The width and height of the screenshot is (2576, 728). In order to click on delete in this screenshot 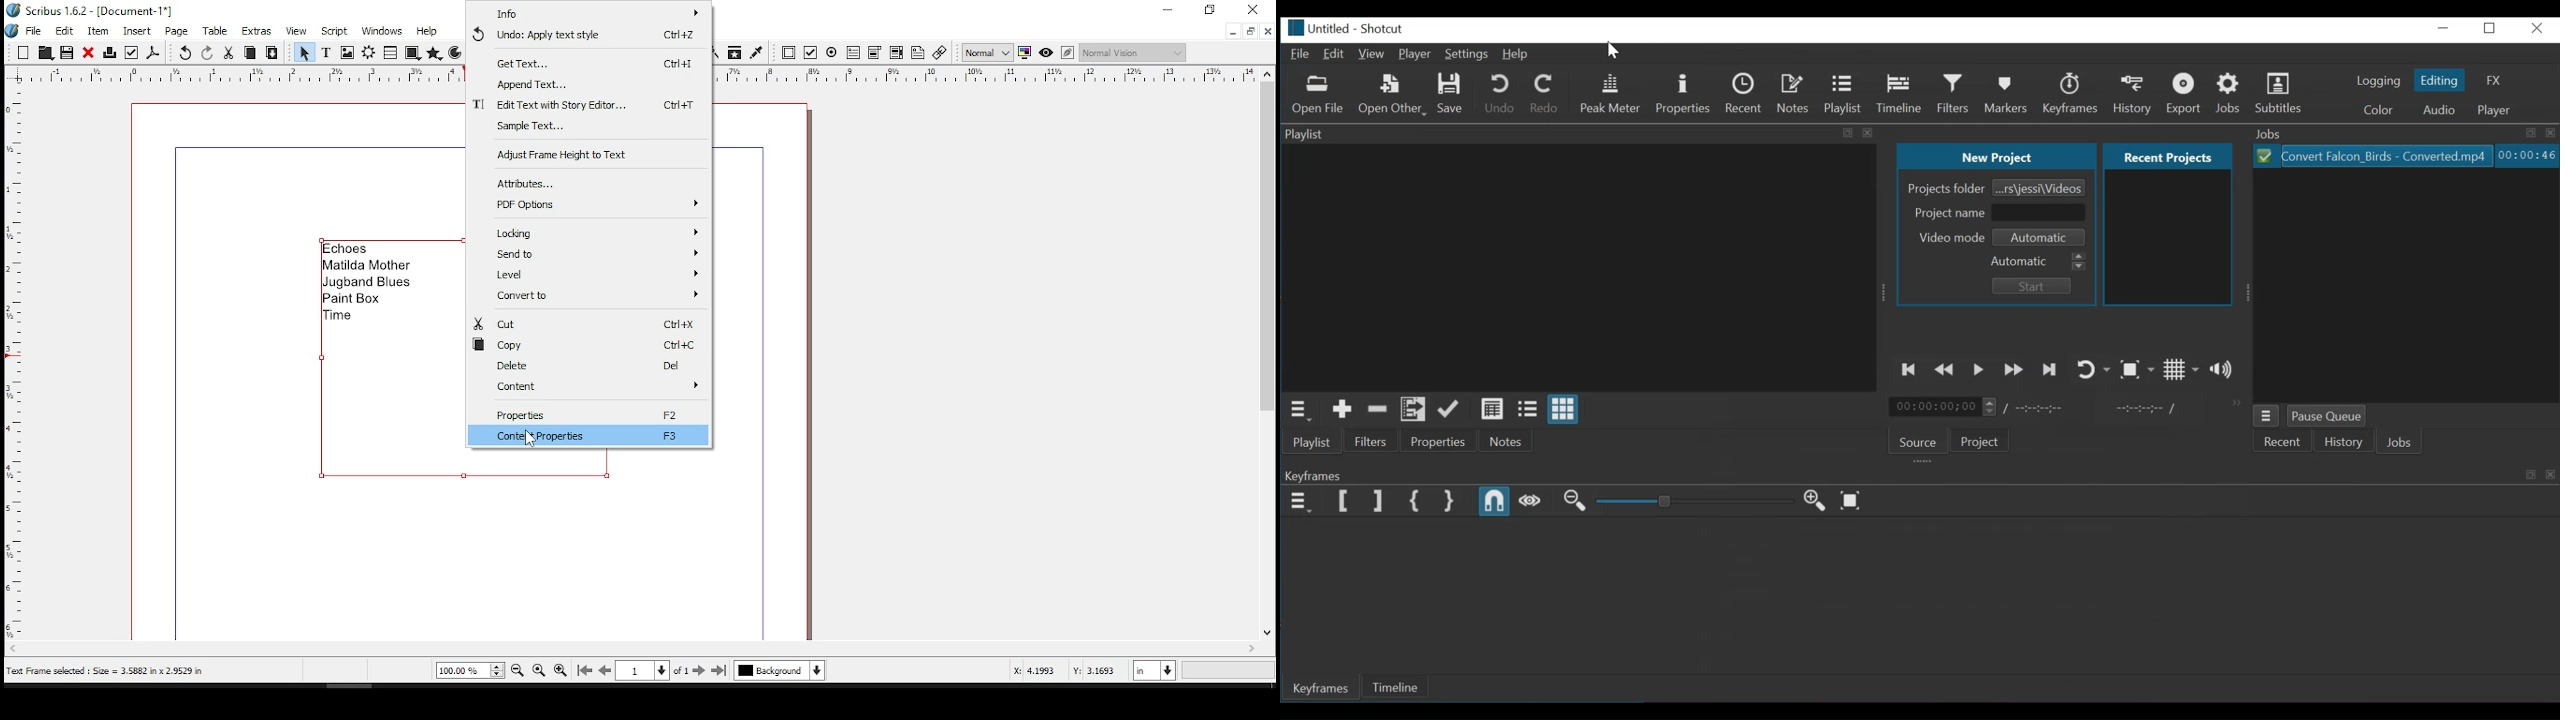, I will do `click(591, 367)`.